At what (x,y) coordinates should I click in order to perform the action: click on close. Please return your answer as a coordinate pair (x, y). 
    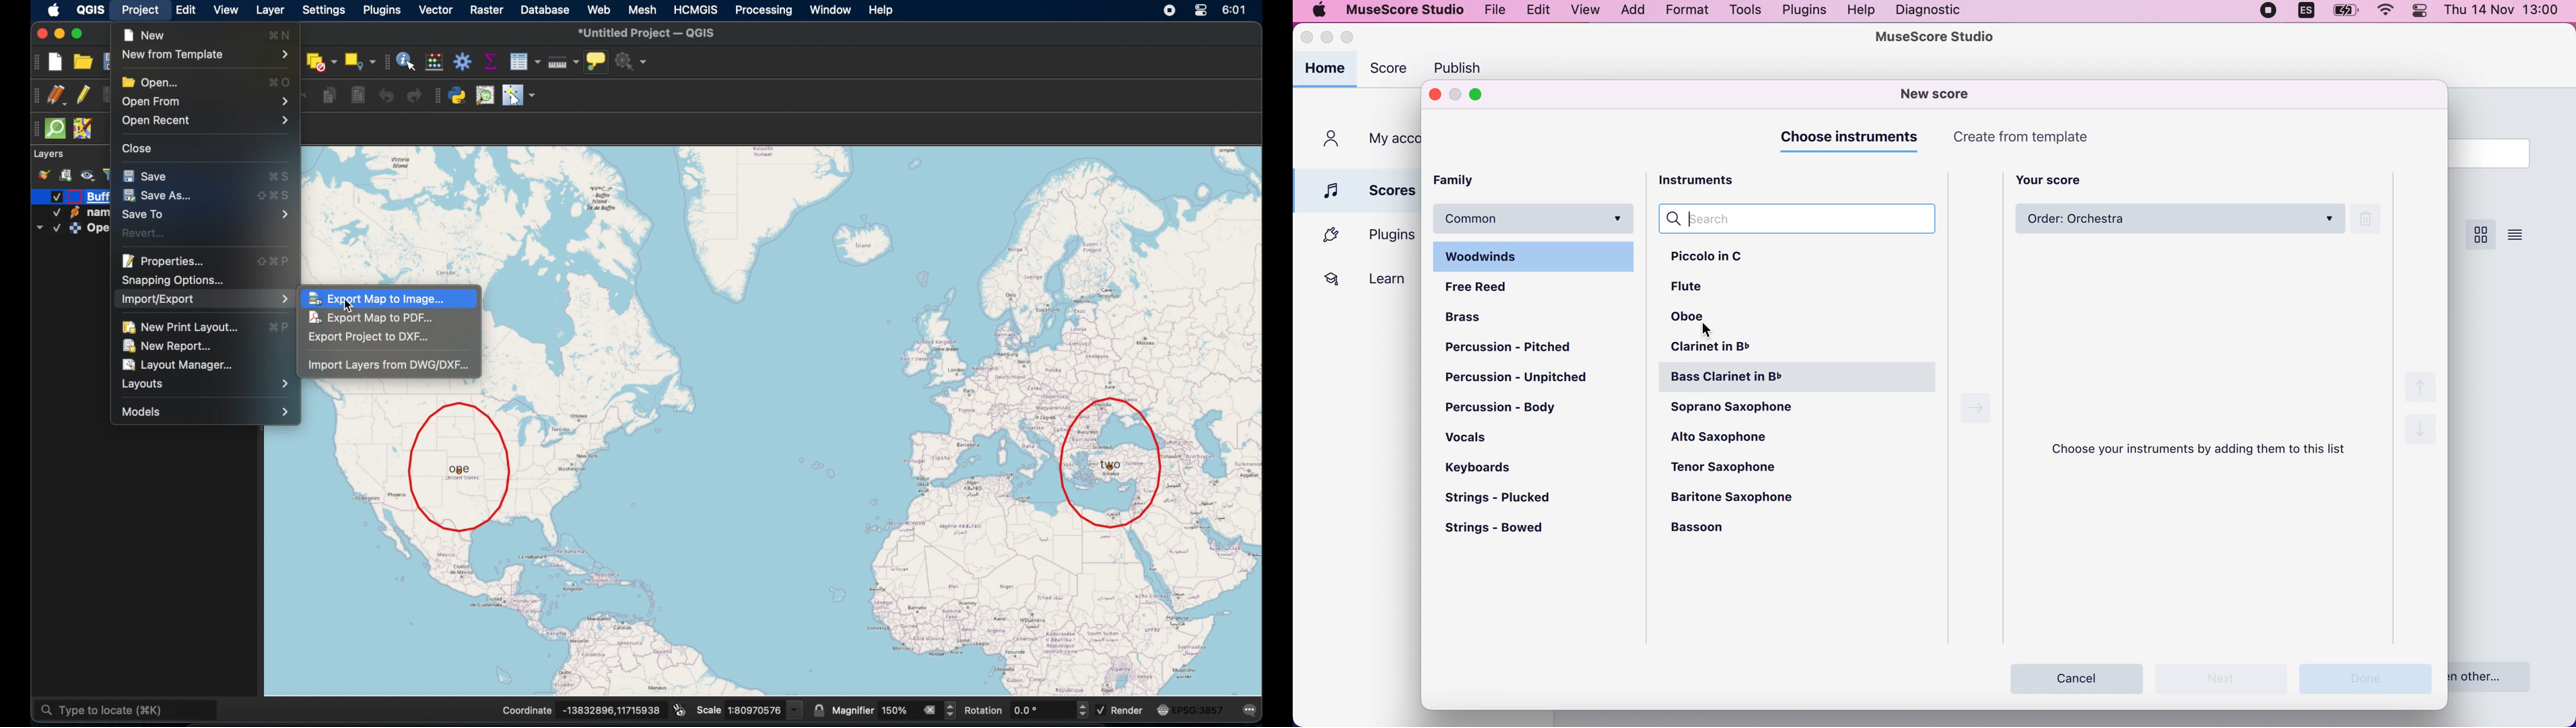
    Looking at the image, I should click on (1435, 95).